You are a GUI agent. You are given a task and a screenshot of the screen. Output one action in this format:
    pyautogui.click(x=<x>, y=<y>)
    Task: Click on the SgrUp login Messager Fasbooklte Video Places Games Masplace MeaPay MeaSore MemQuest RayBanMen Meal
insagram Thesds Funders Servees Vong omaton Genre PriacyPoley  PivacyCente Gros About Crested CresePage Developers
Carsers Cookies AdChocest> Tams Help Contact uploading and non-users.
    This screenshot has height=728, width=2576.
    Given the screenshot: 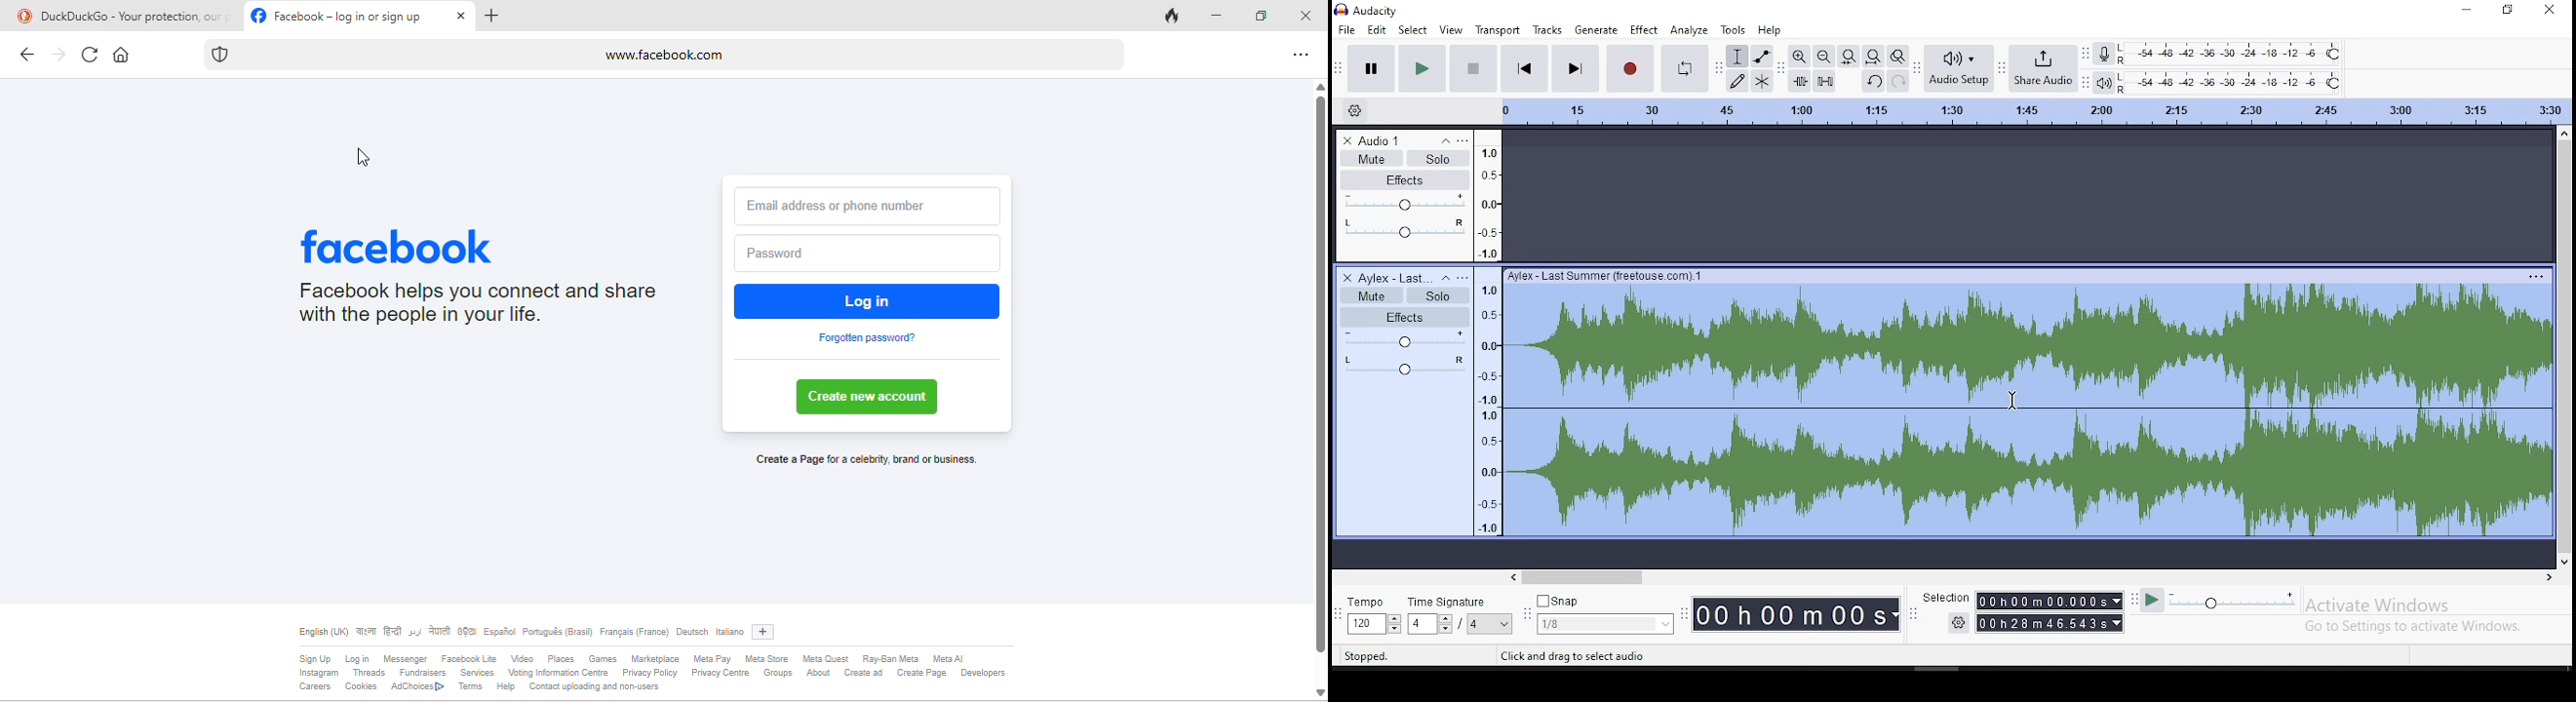 What is the action you would take?
    pyautogui.click(x=702, y=676)
    